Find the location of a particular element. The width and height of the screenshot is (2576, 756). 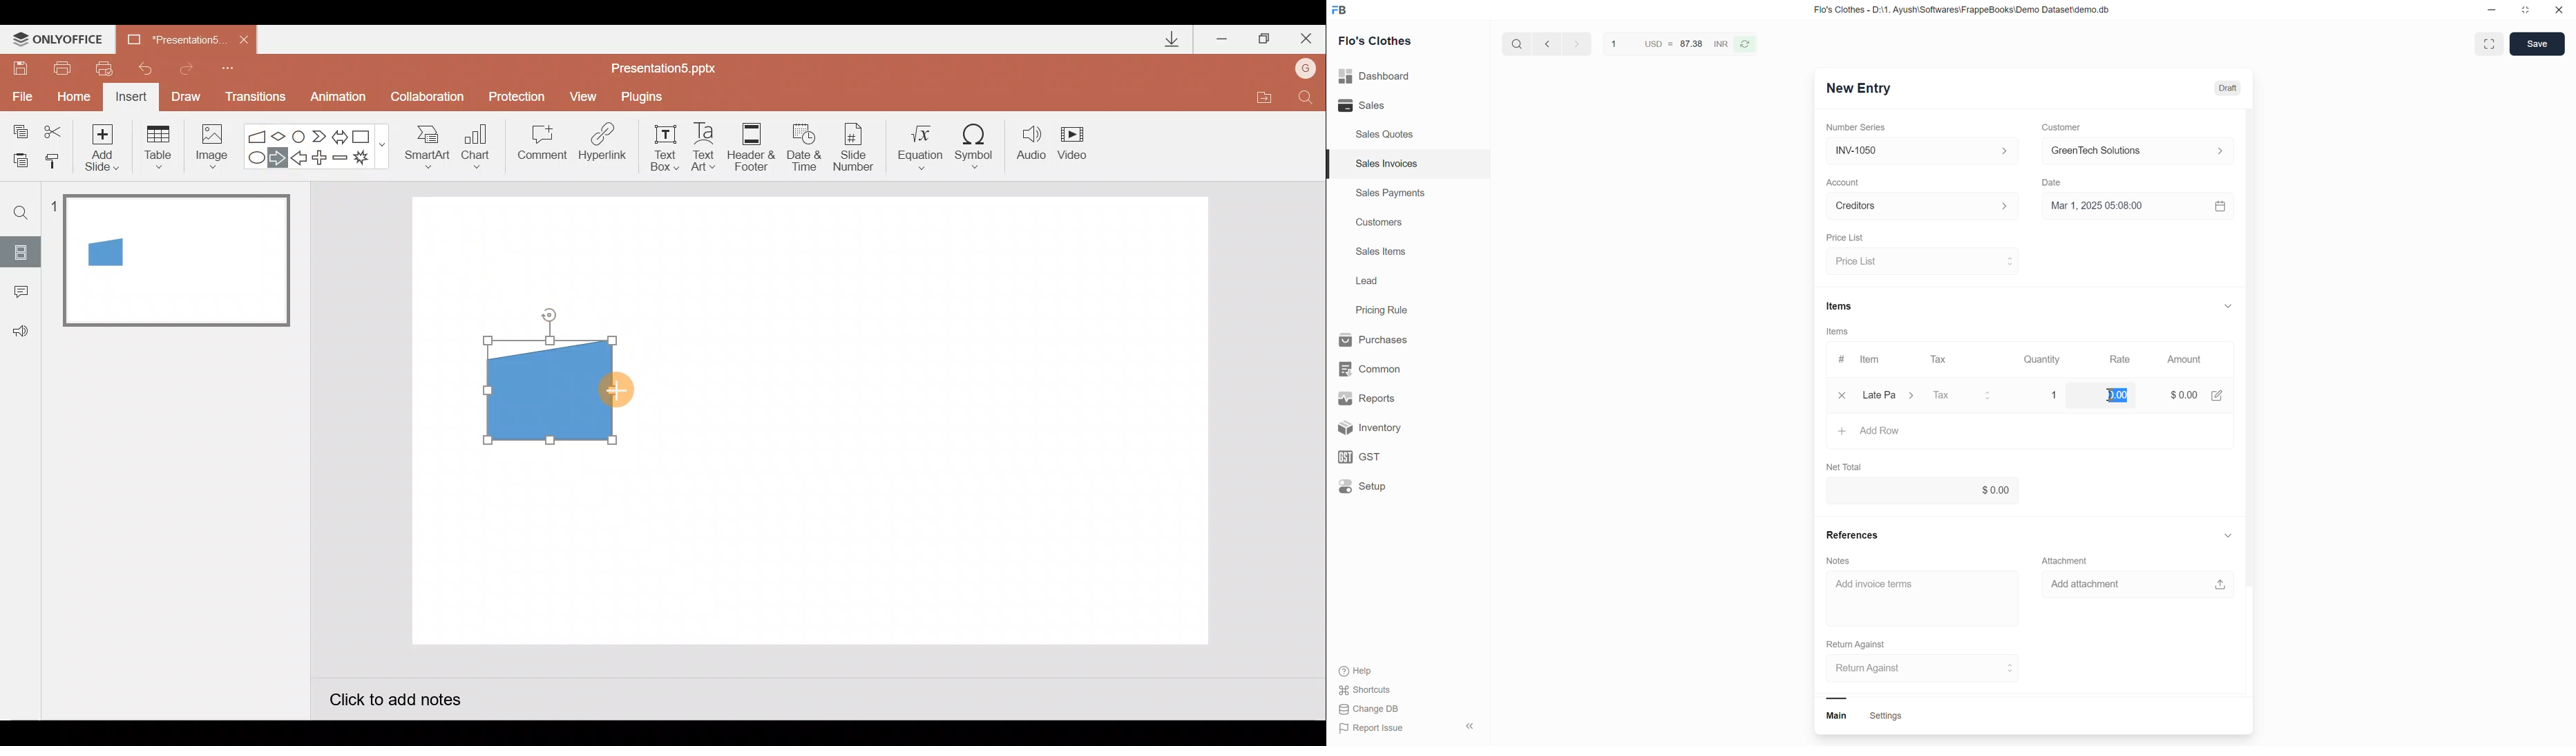

show or hide references  is located at coordinates (2229, 538).